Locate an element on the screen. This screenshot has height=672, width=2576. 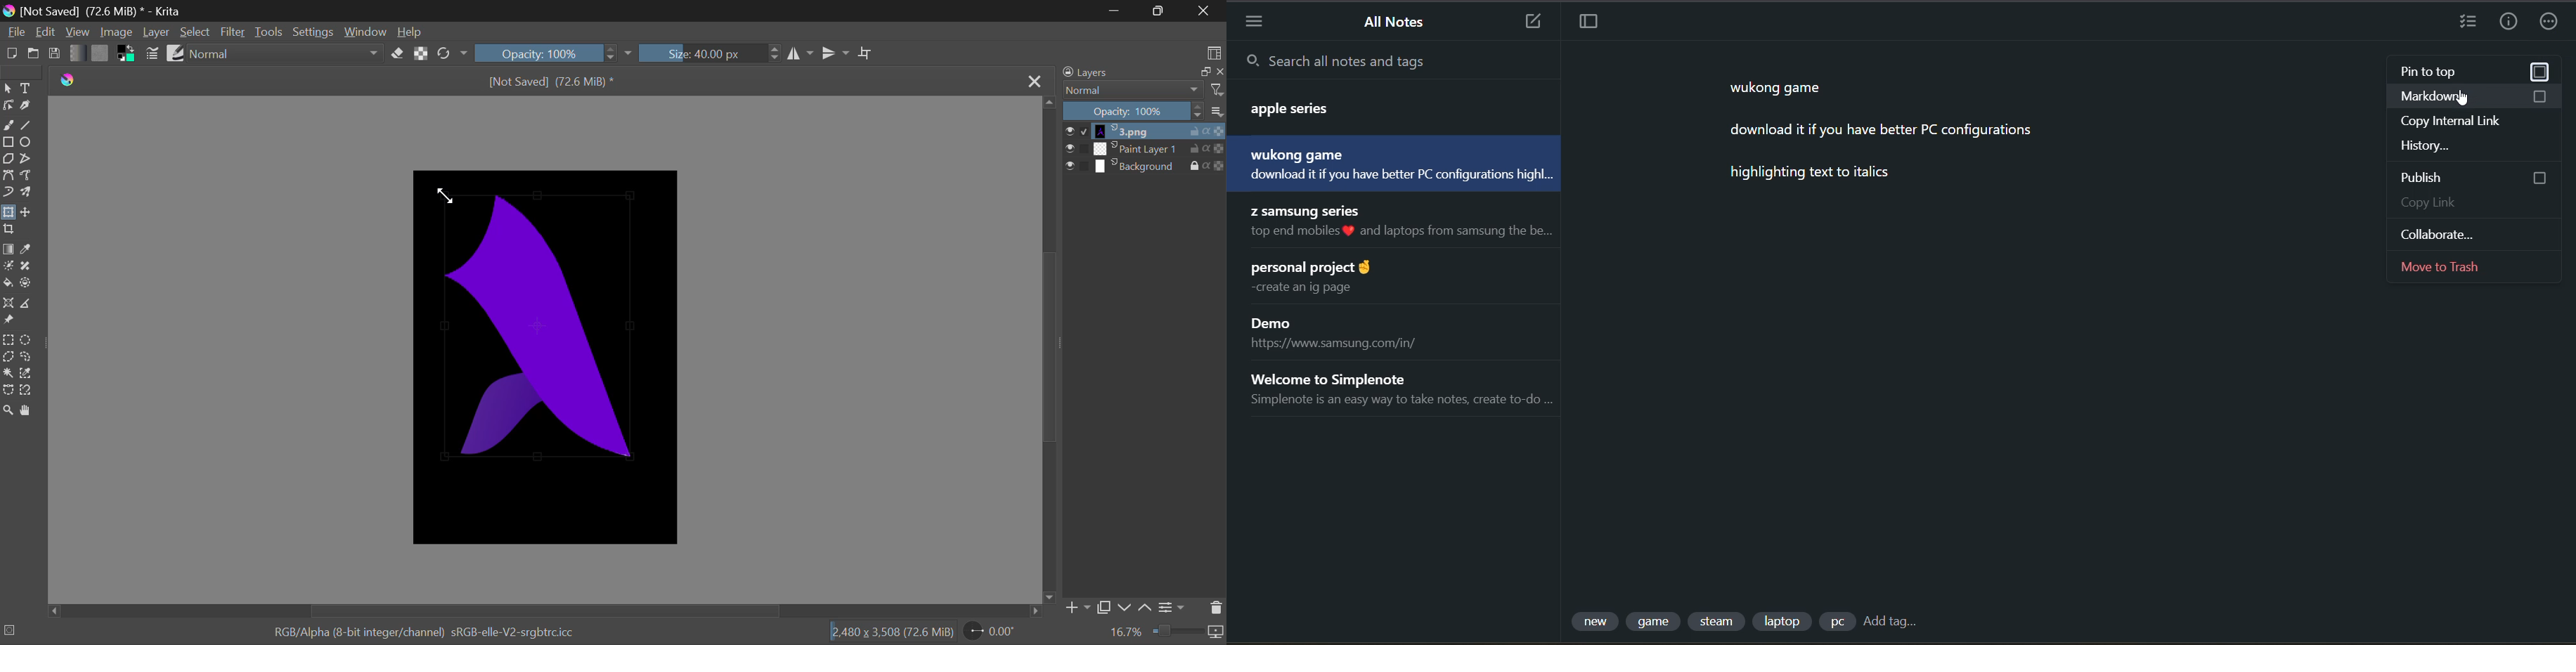
Elipses is located at coordinates (30, 143).